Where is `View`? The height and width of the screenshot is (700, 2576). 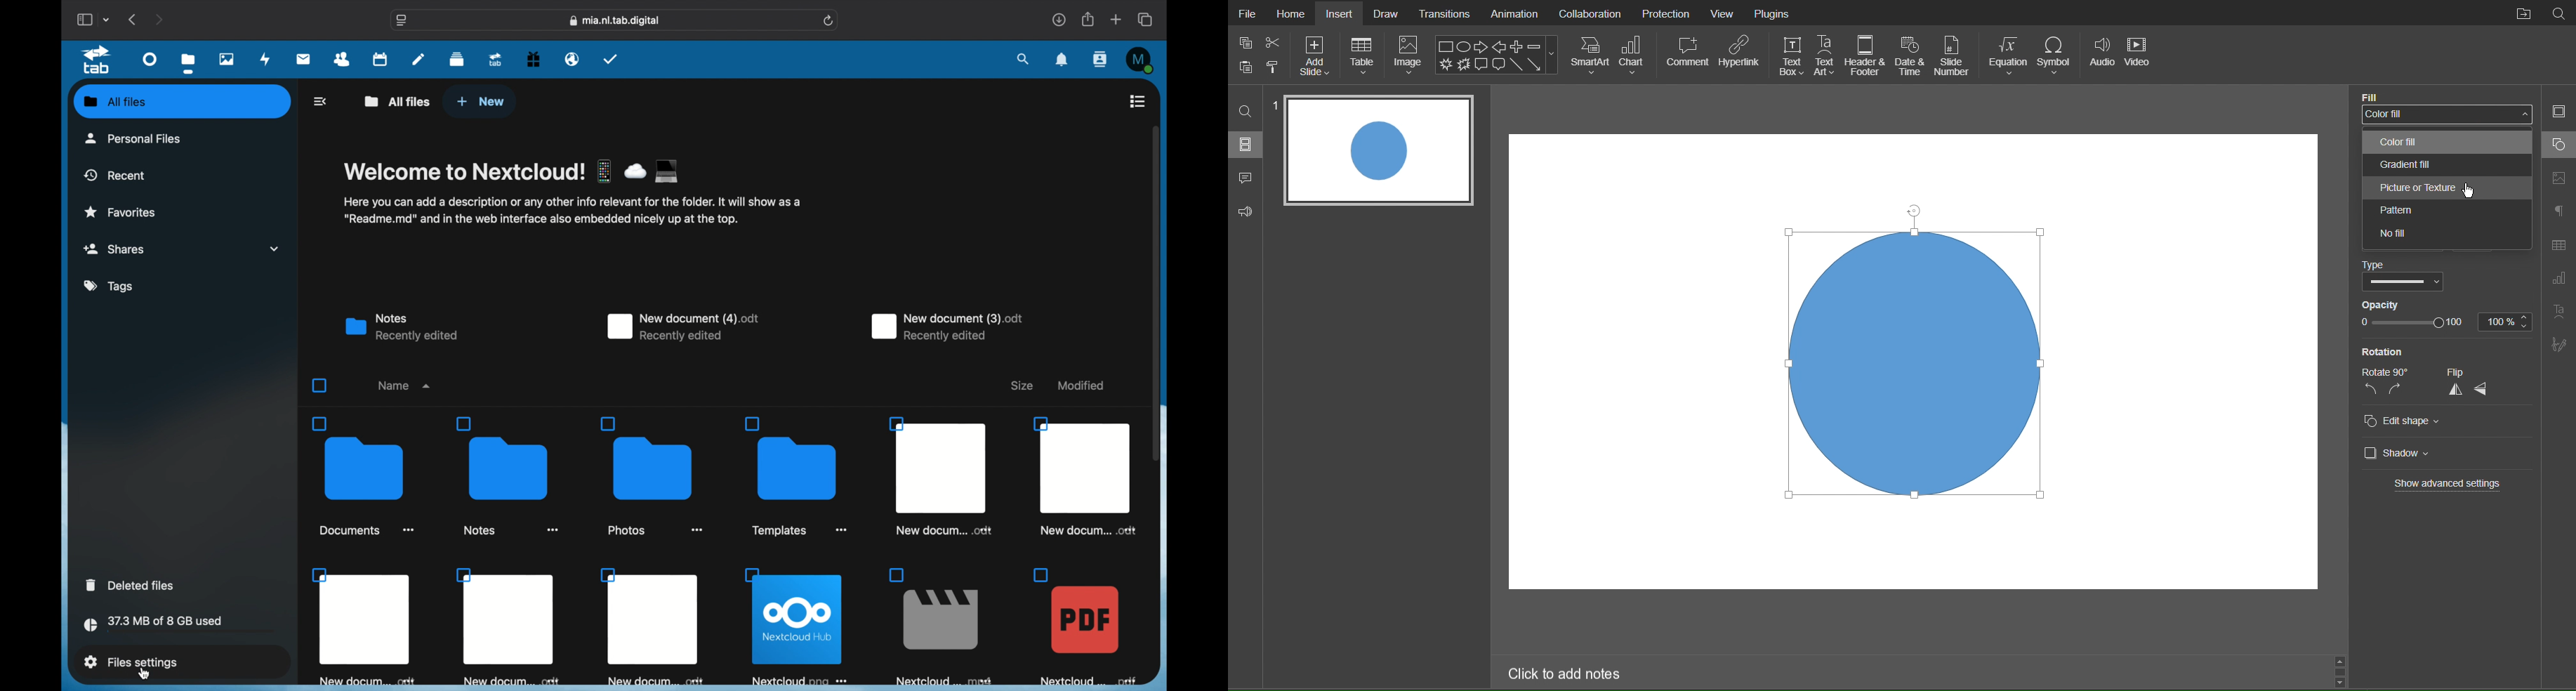
View is located at coordinates (1726, 13).